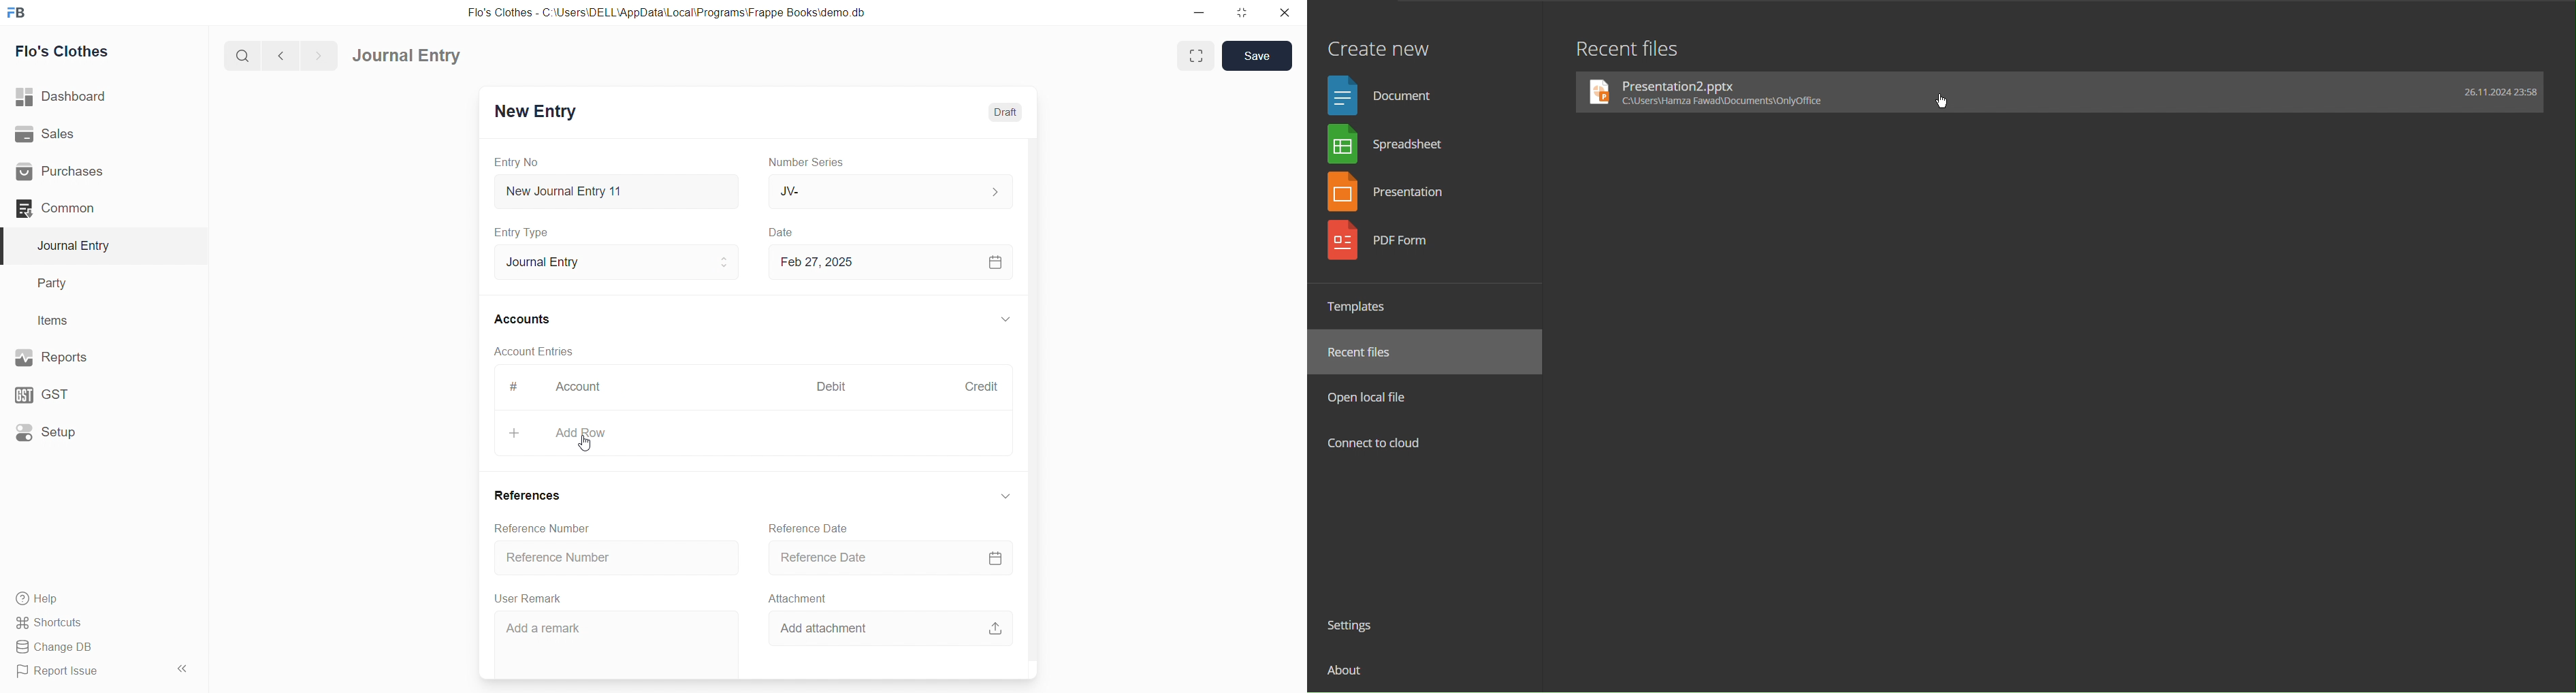 Image resolution: width=2576 pixels, height=700 pixels. I want to click on Credit, so click(983, 387).